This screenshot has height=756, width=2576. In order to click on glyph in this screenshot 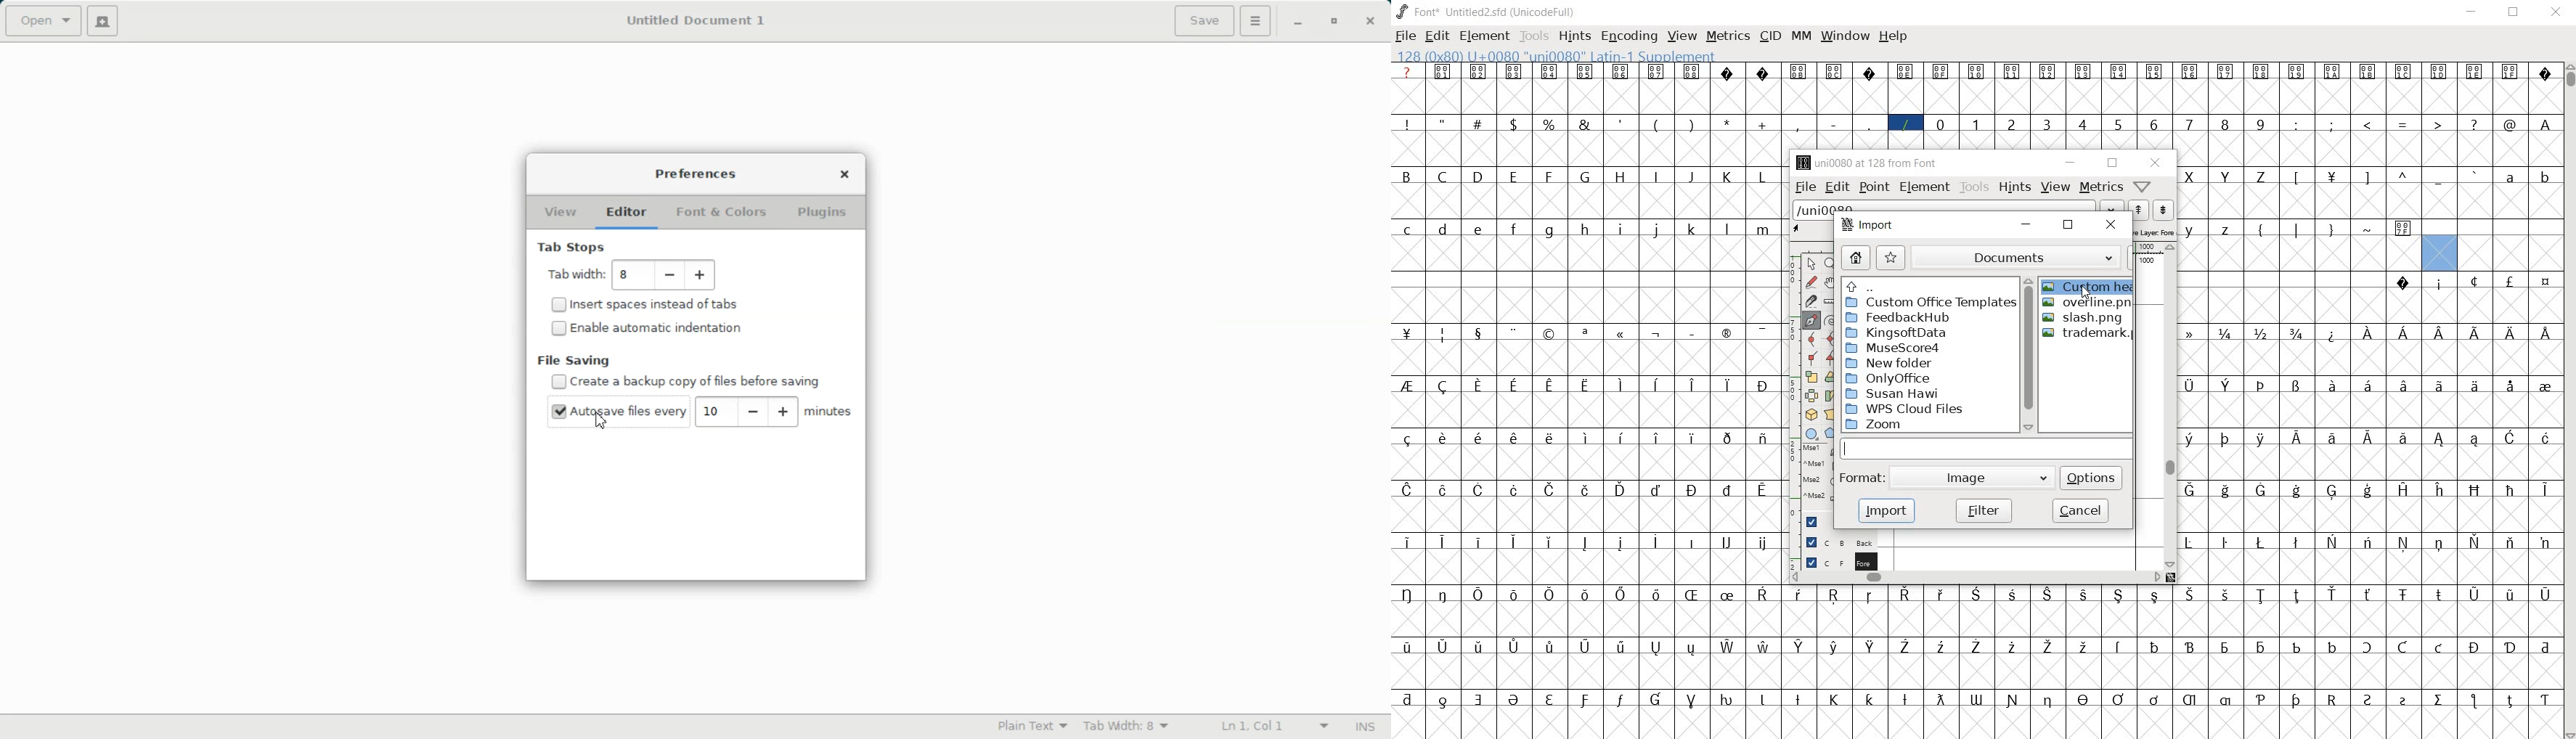, I will do `click(1763, 125)`.